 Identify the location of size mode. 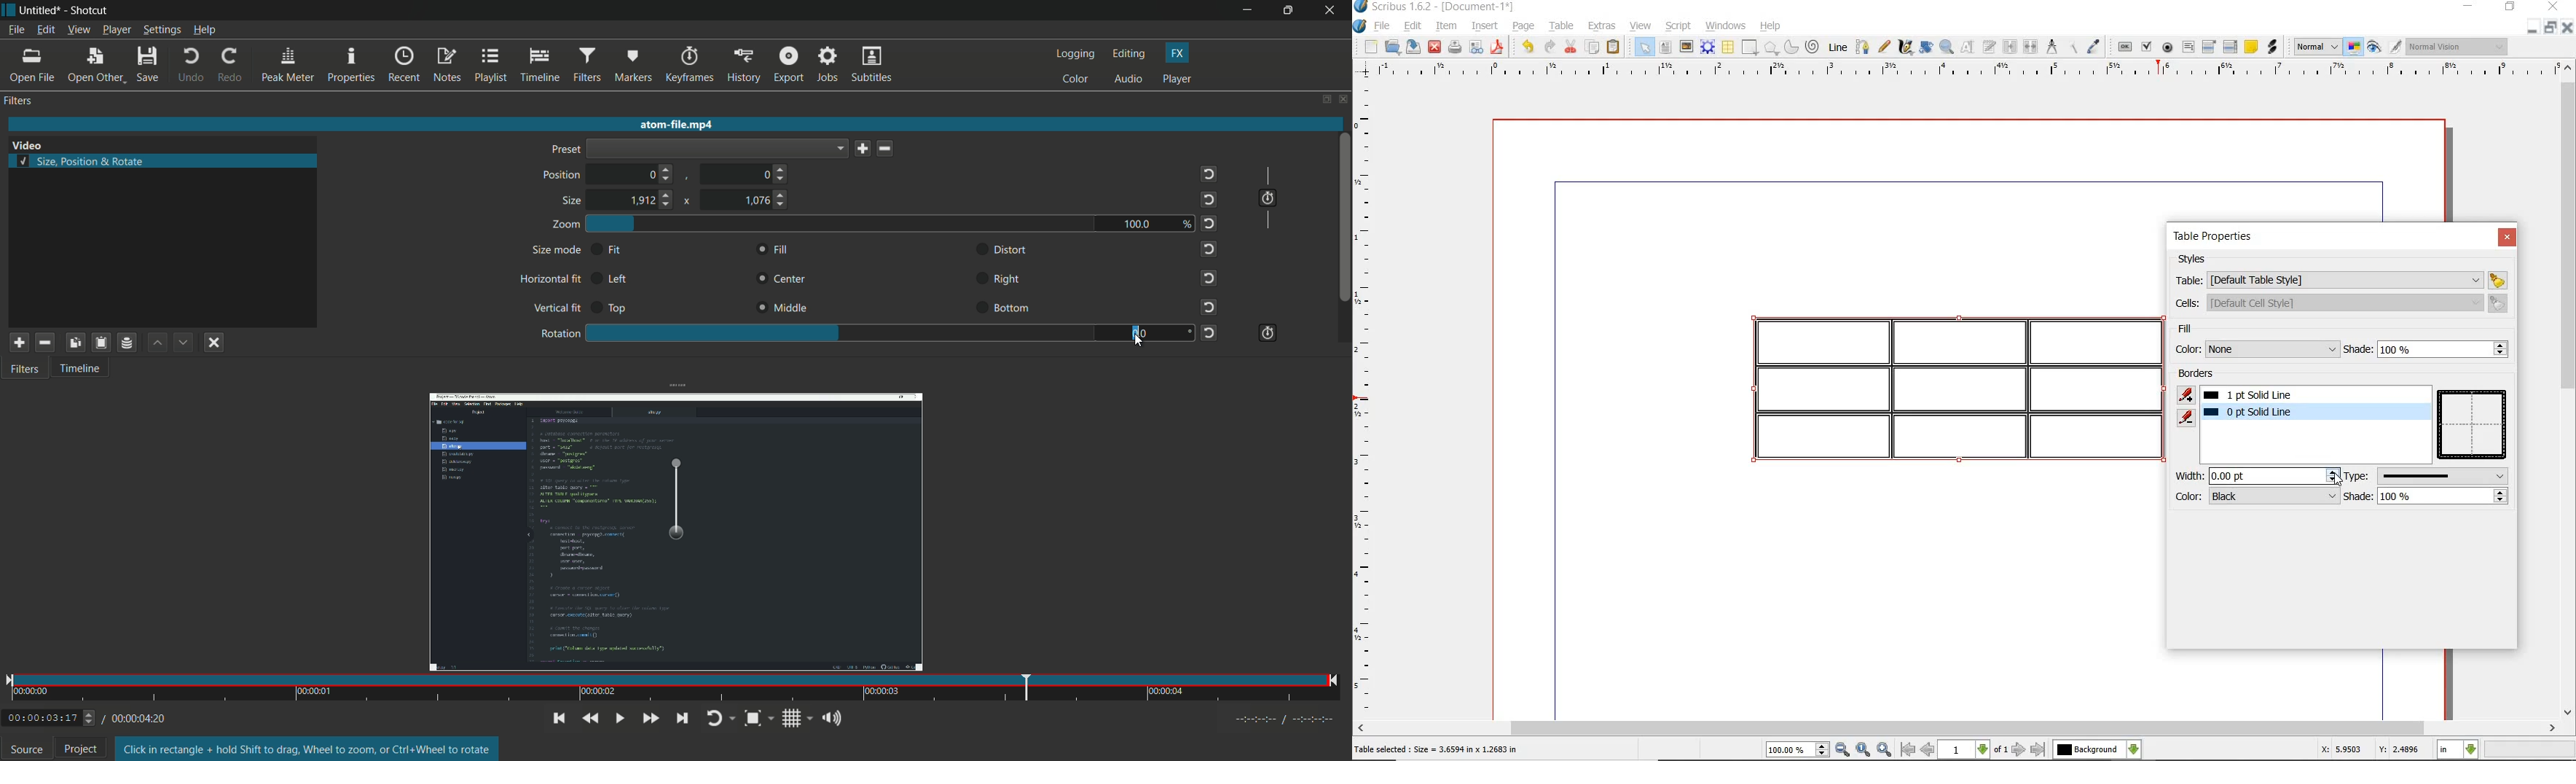
(556, 251).